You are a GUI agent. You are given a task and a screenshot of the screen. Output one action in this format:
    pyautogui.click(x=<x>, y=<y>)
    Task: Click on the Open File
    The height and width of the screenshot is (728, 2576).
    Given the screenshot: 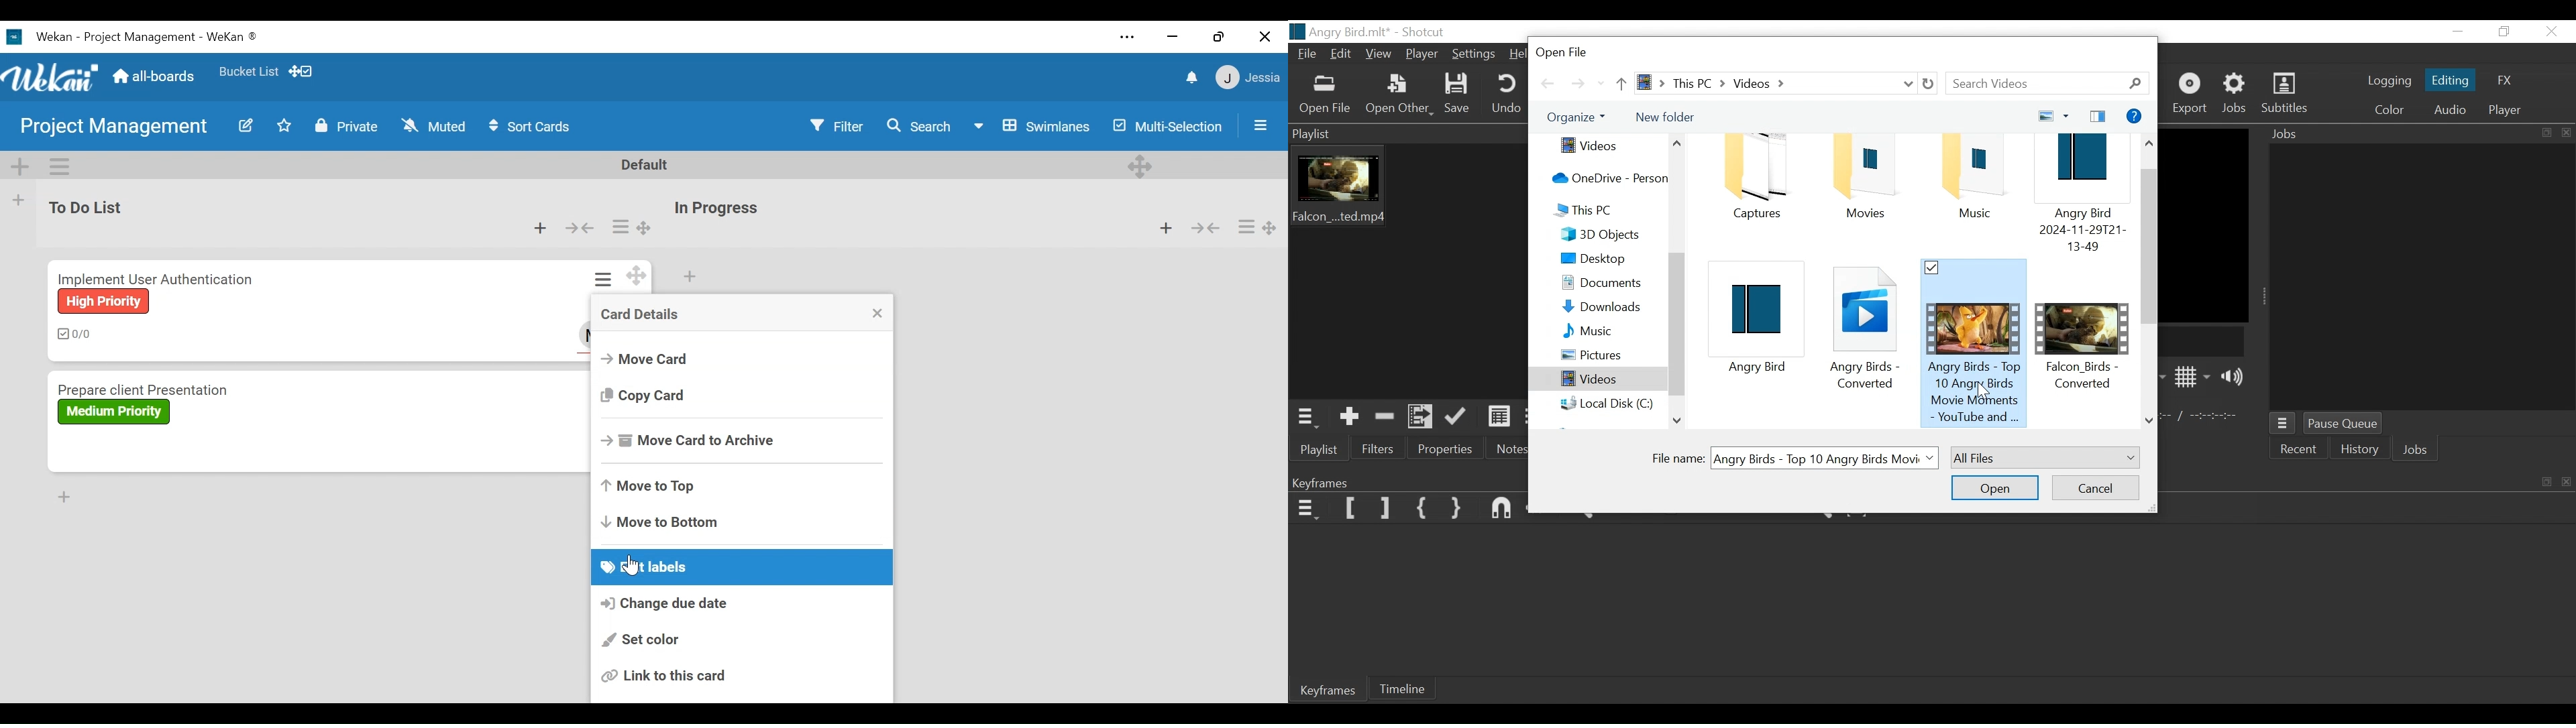 What is the action you would take?
    pyautogui.click(x=1328, y=97)
    